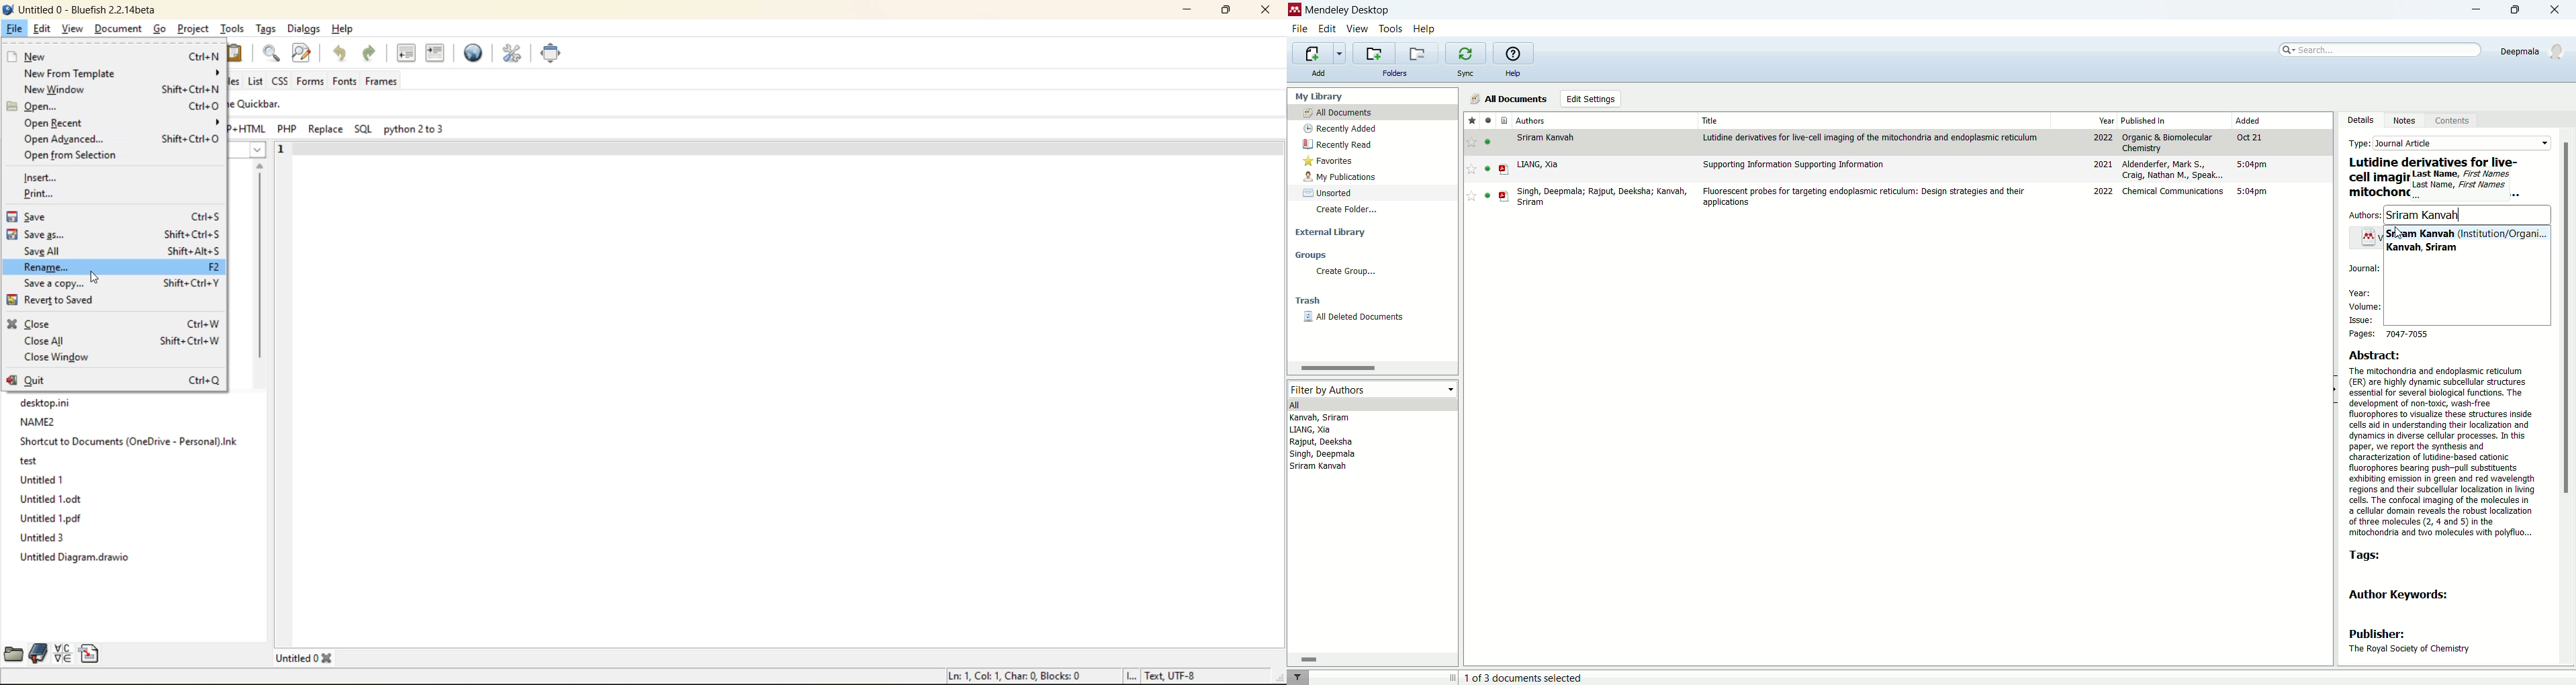  What do you see at coordinates (2468, 232) in the screenshot?
I see `Sriram, Kanvah (Institutuin/Organi...` at bounding box center [2468, 232].